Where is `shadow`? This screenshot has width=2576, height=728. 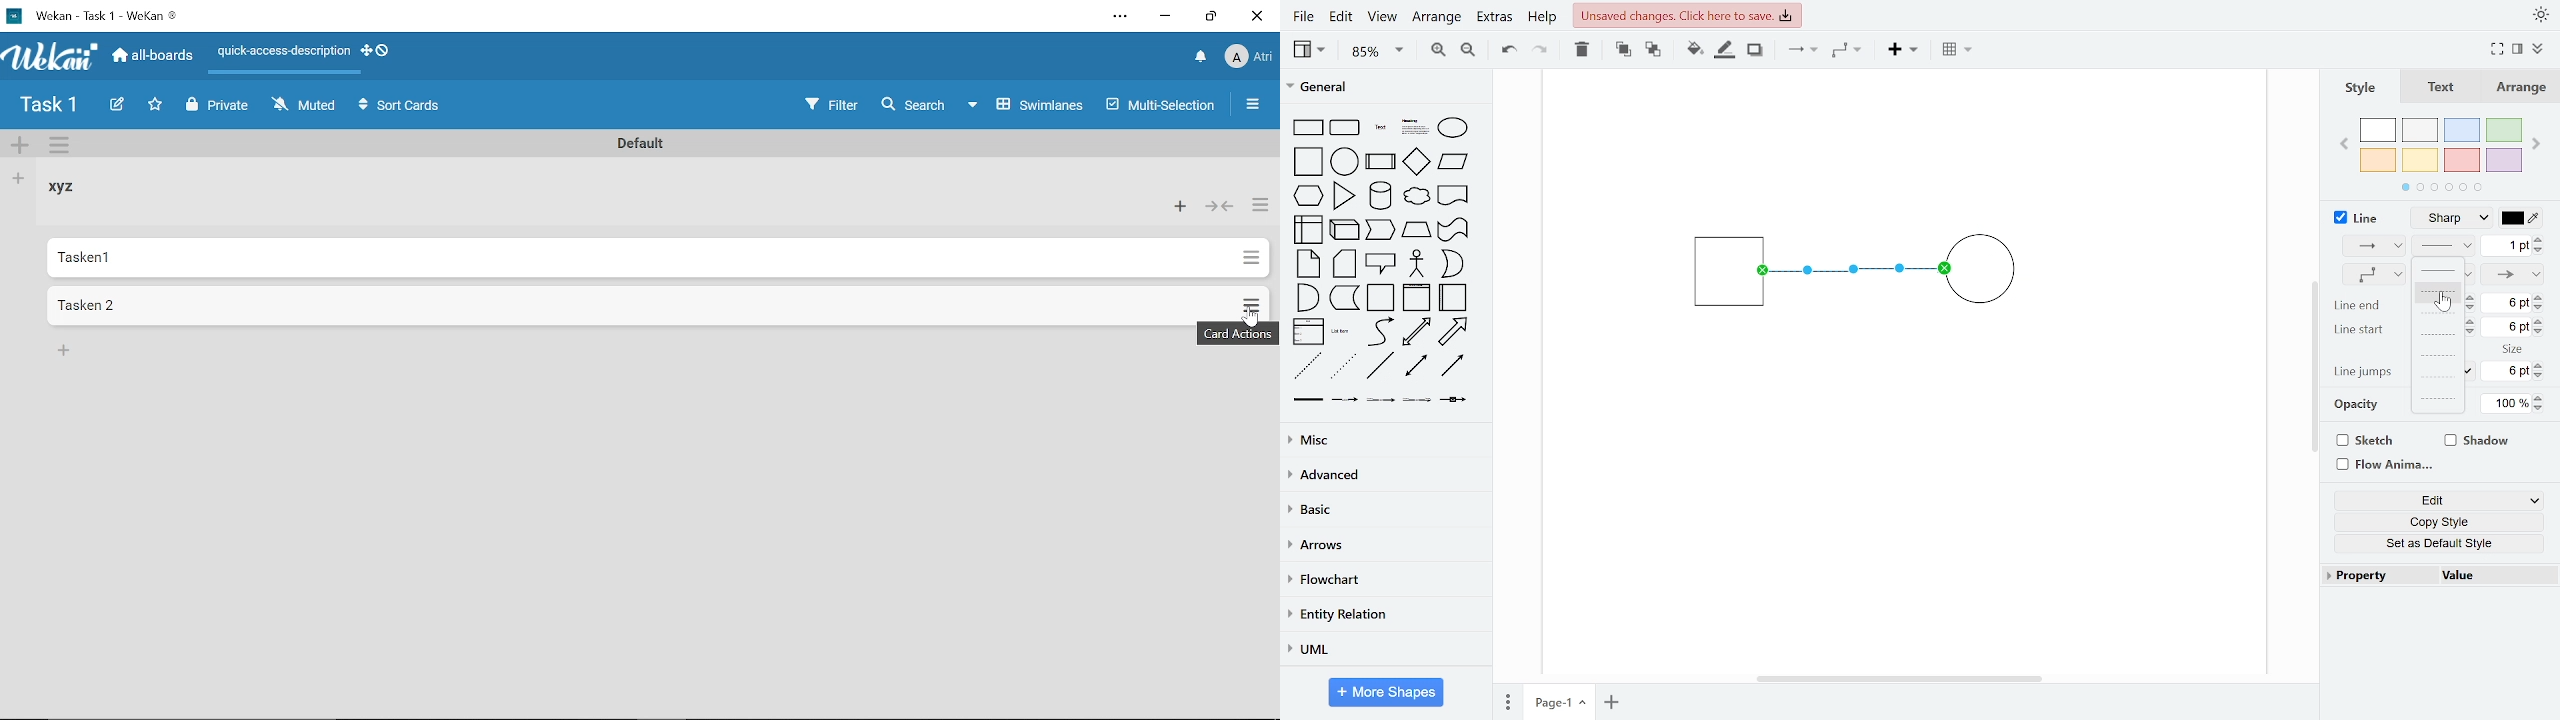
shadow is located at coordinates (2478, 442).